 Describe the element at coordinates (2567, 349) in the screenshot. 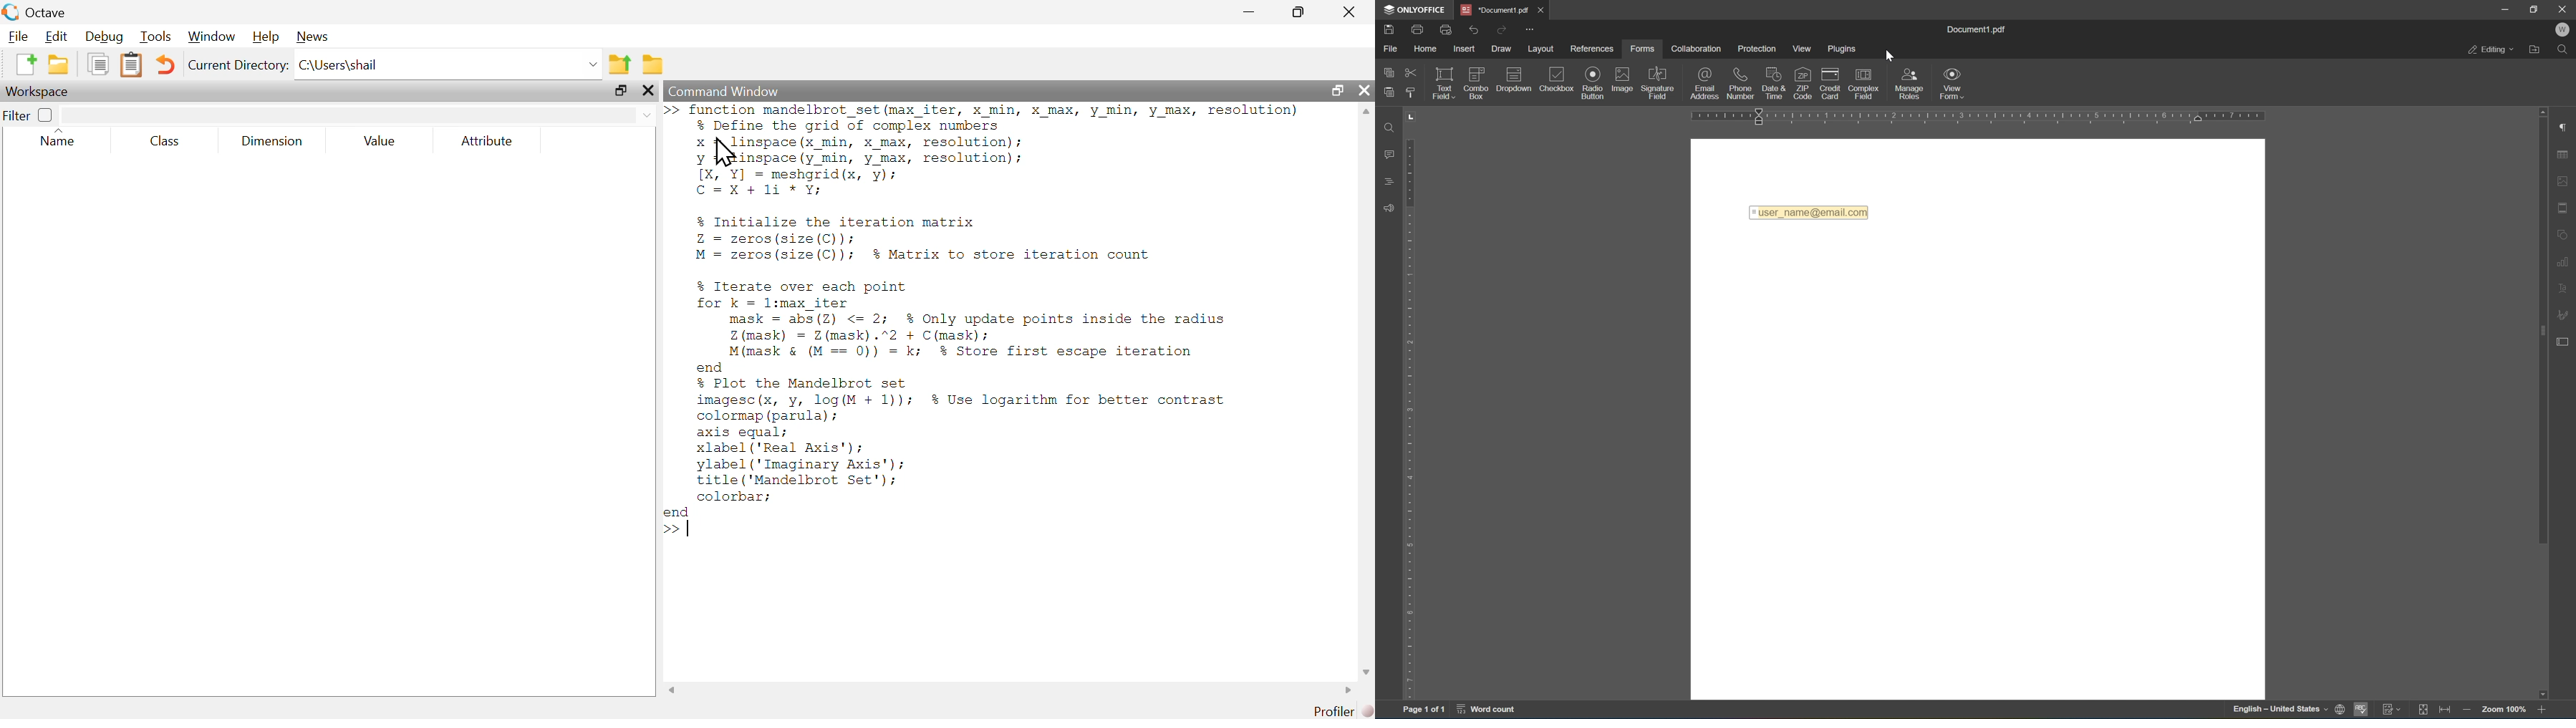

I see `form settings` at that location.